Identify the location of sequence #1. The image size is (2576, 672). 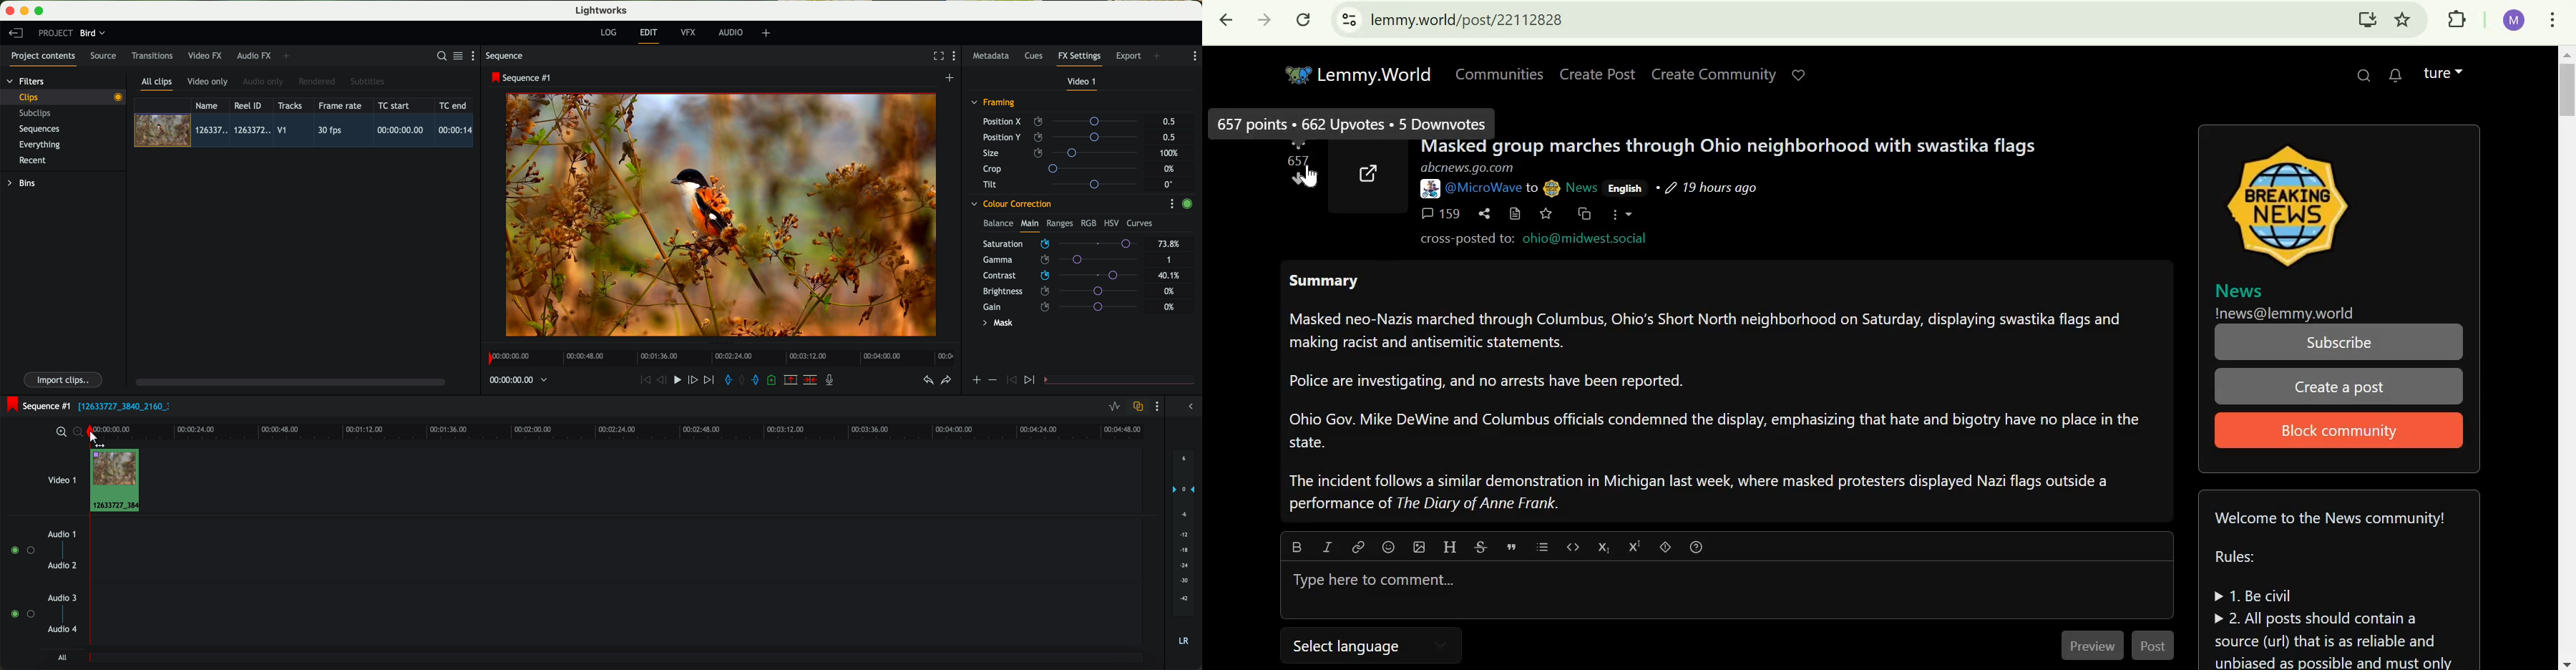
(522, 78).